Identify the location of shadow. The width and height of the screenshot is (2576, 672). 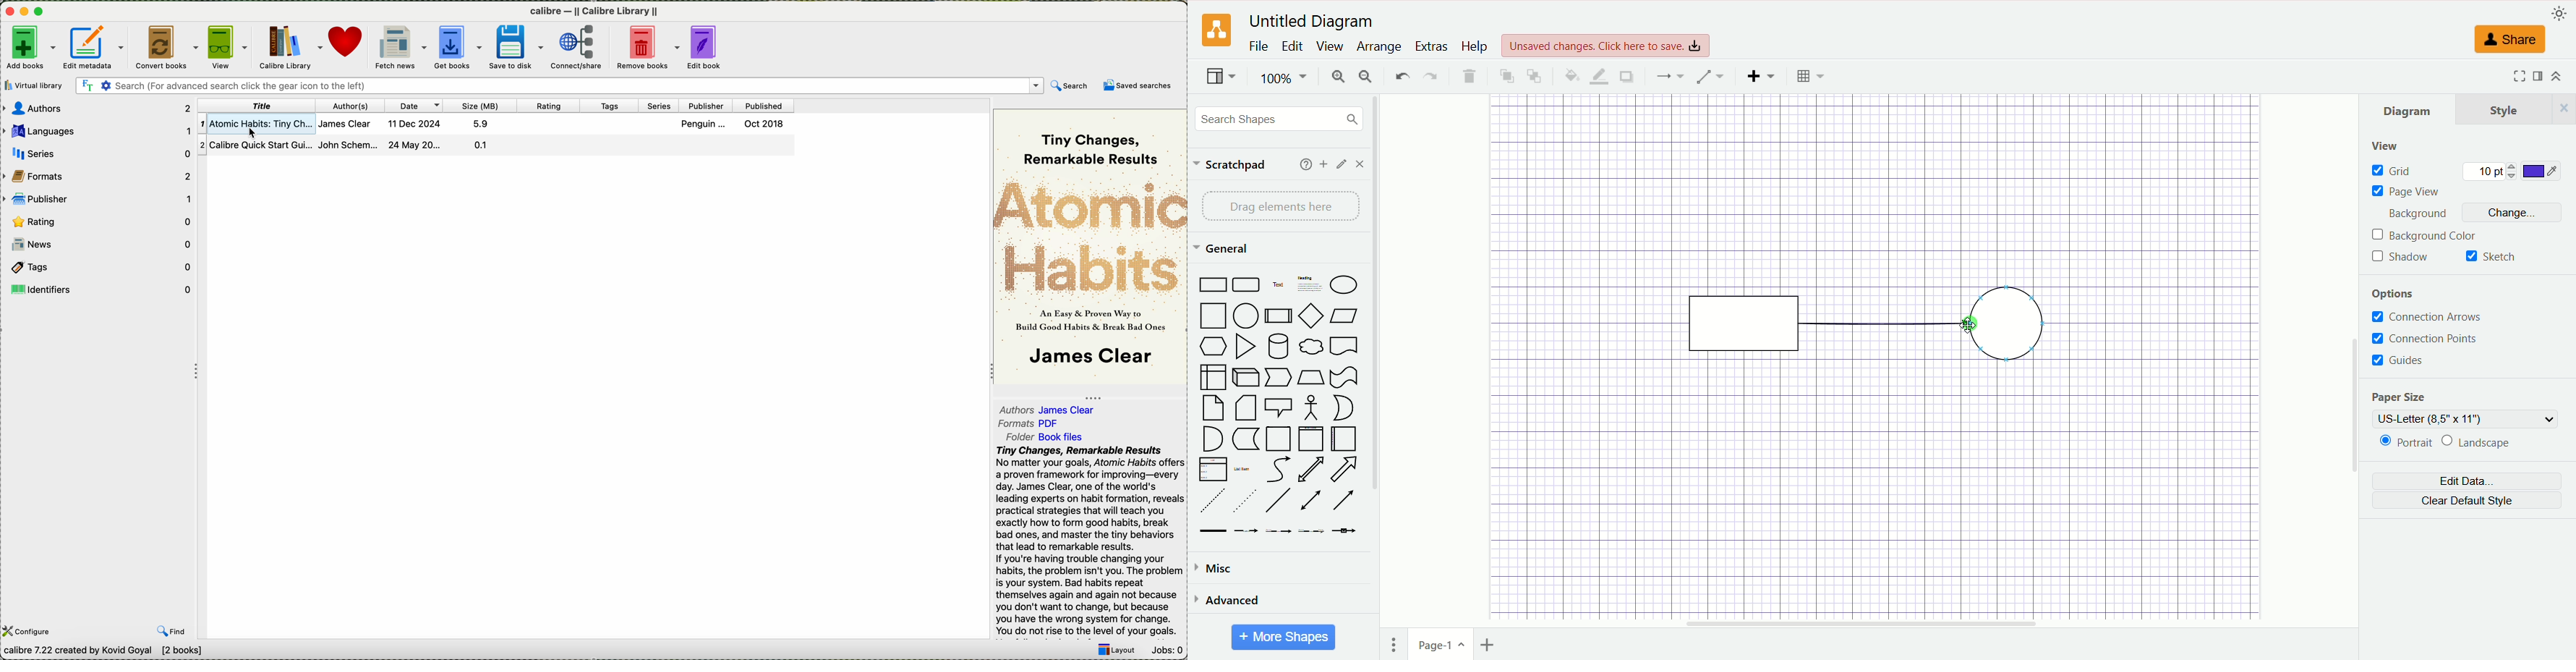
(2401, 256).